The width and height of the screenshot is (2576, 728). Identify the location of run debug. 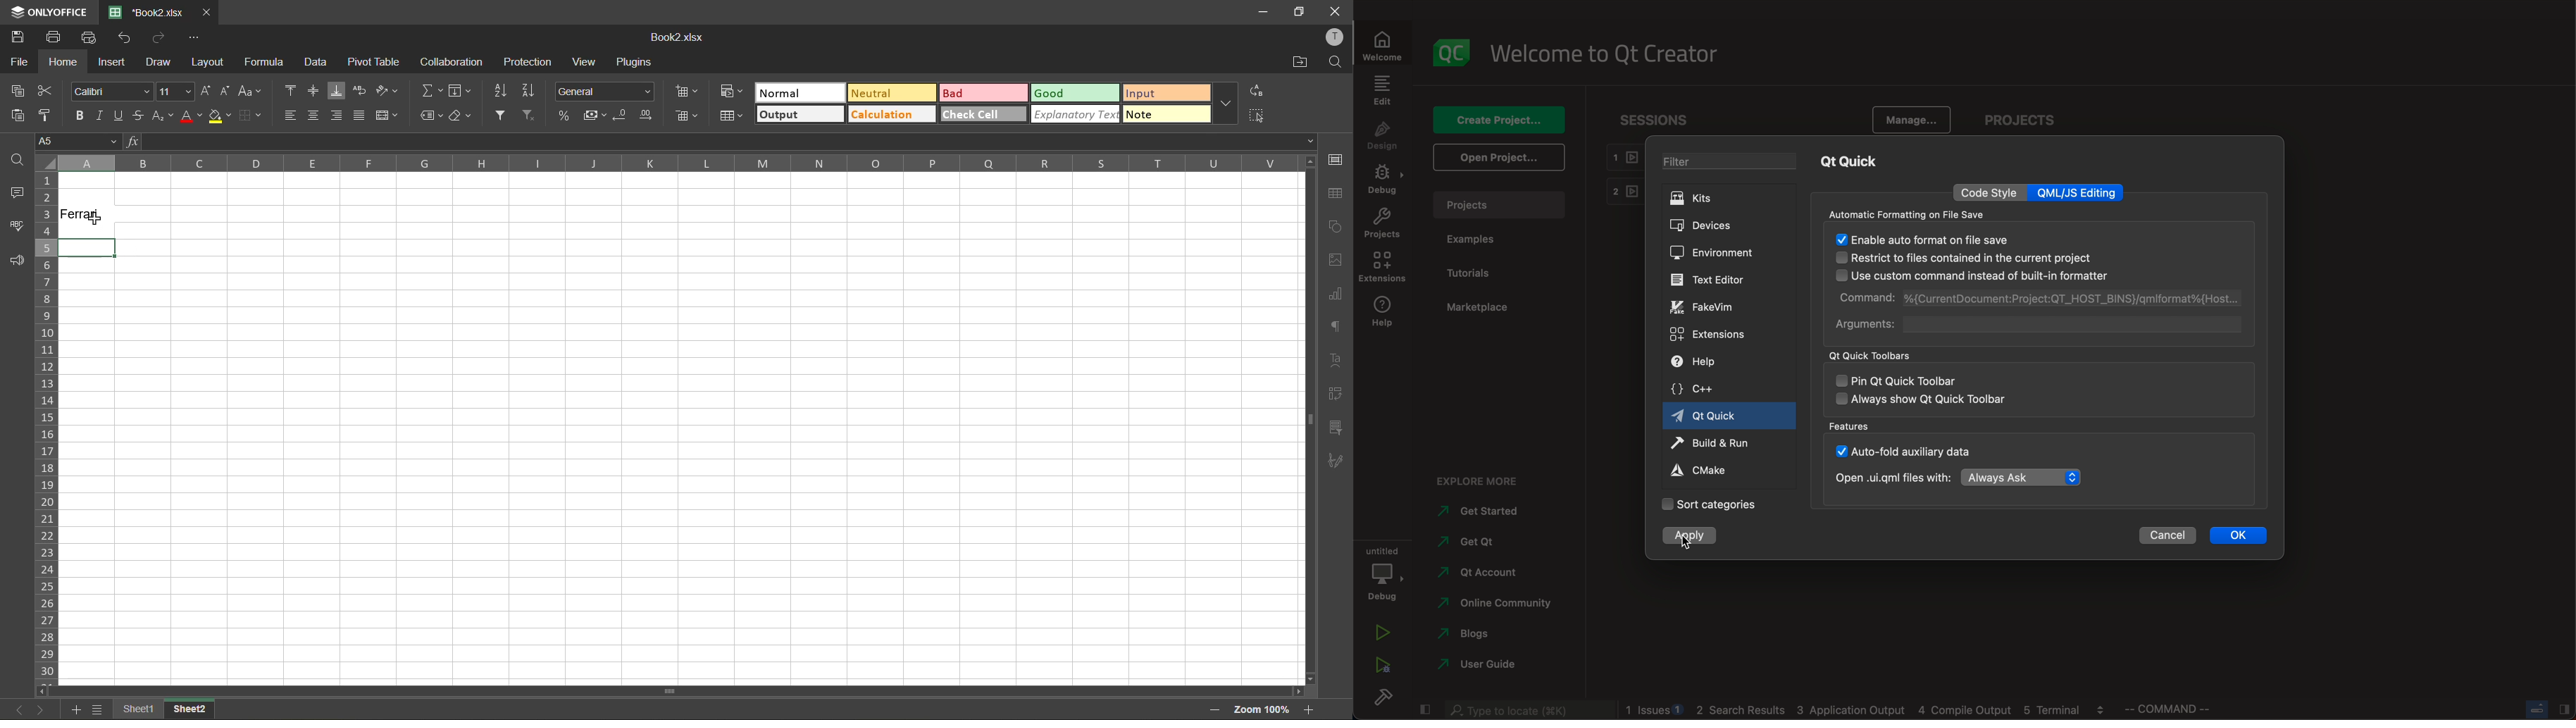
(1384, 663).